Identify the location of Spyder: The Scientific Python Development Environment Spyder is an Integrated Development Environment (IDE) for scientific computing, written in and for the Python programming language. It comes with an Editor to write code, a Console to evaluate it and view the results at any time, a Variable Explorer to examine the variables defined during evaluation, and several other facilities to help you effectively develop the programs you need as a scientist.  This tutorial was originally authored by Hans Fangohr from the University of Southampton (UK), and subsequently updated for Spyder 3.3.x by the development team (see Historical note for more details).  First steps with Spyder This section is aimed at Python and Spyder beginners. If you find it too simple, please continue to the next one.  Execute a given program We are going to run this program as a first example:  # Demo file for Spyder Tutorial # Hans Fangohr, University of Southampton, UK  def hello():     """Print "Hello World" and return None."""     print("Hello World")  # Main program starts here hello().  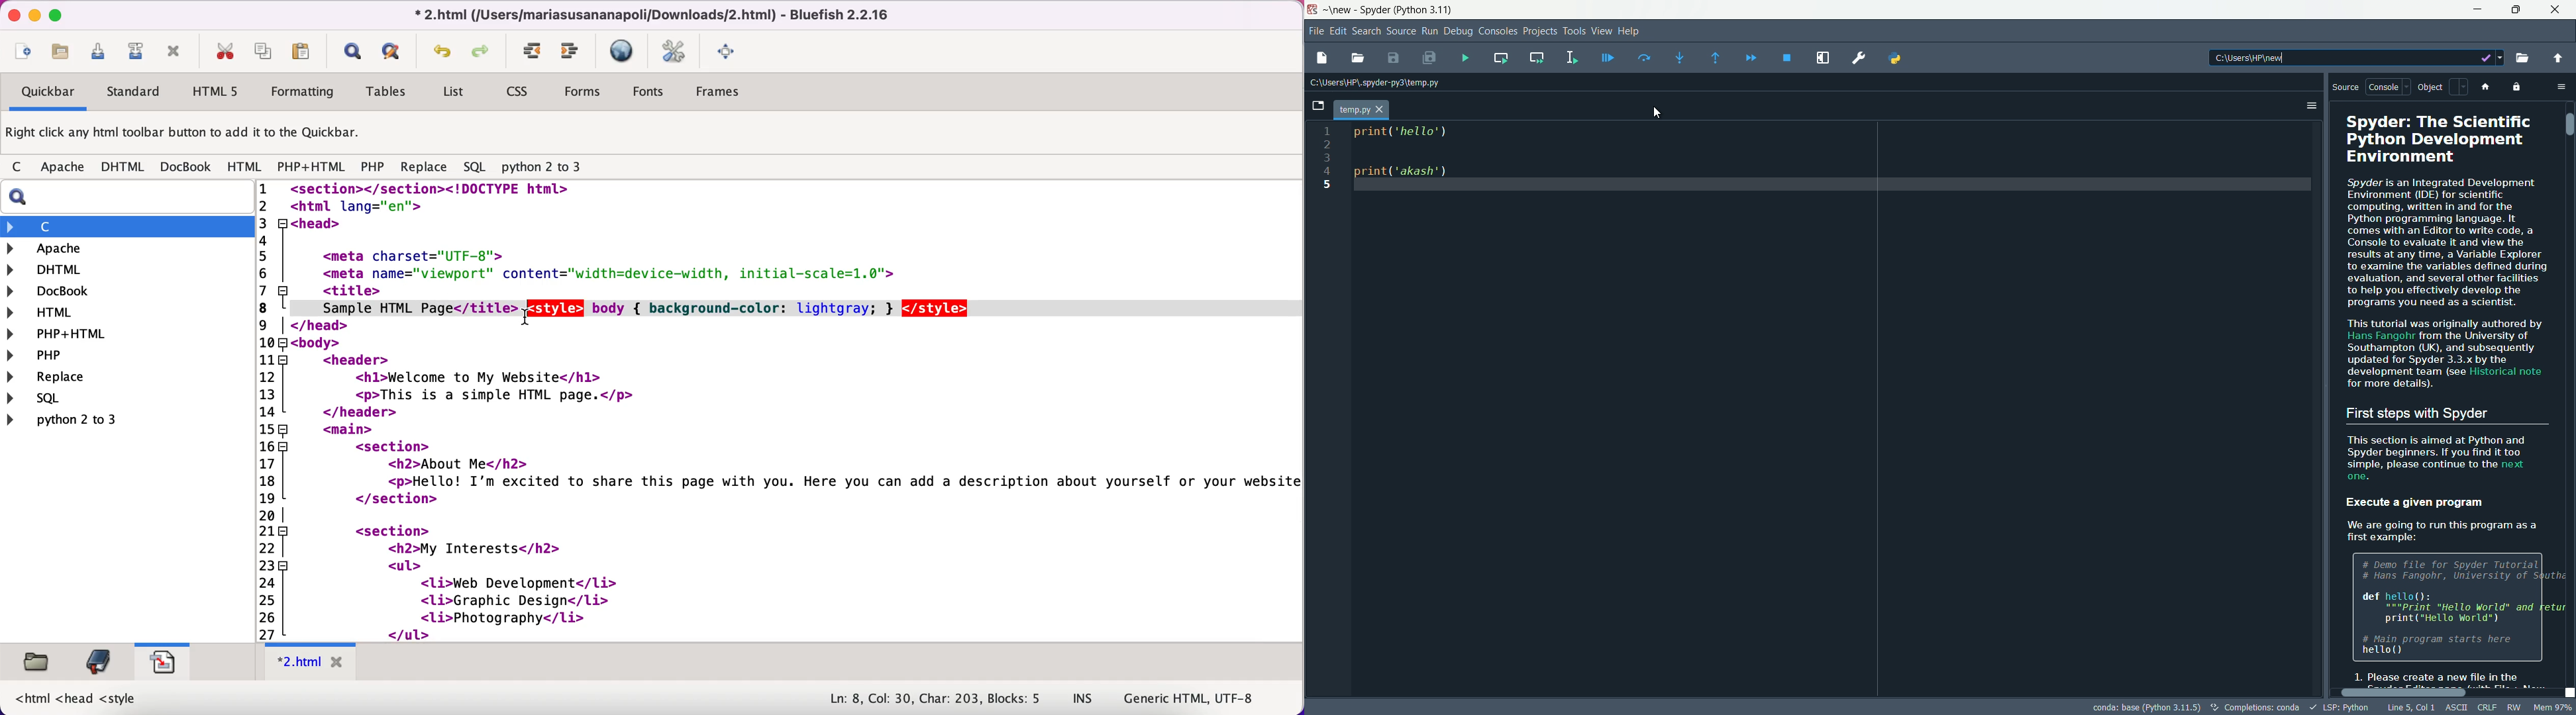
(2446, 395).